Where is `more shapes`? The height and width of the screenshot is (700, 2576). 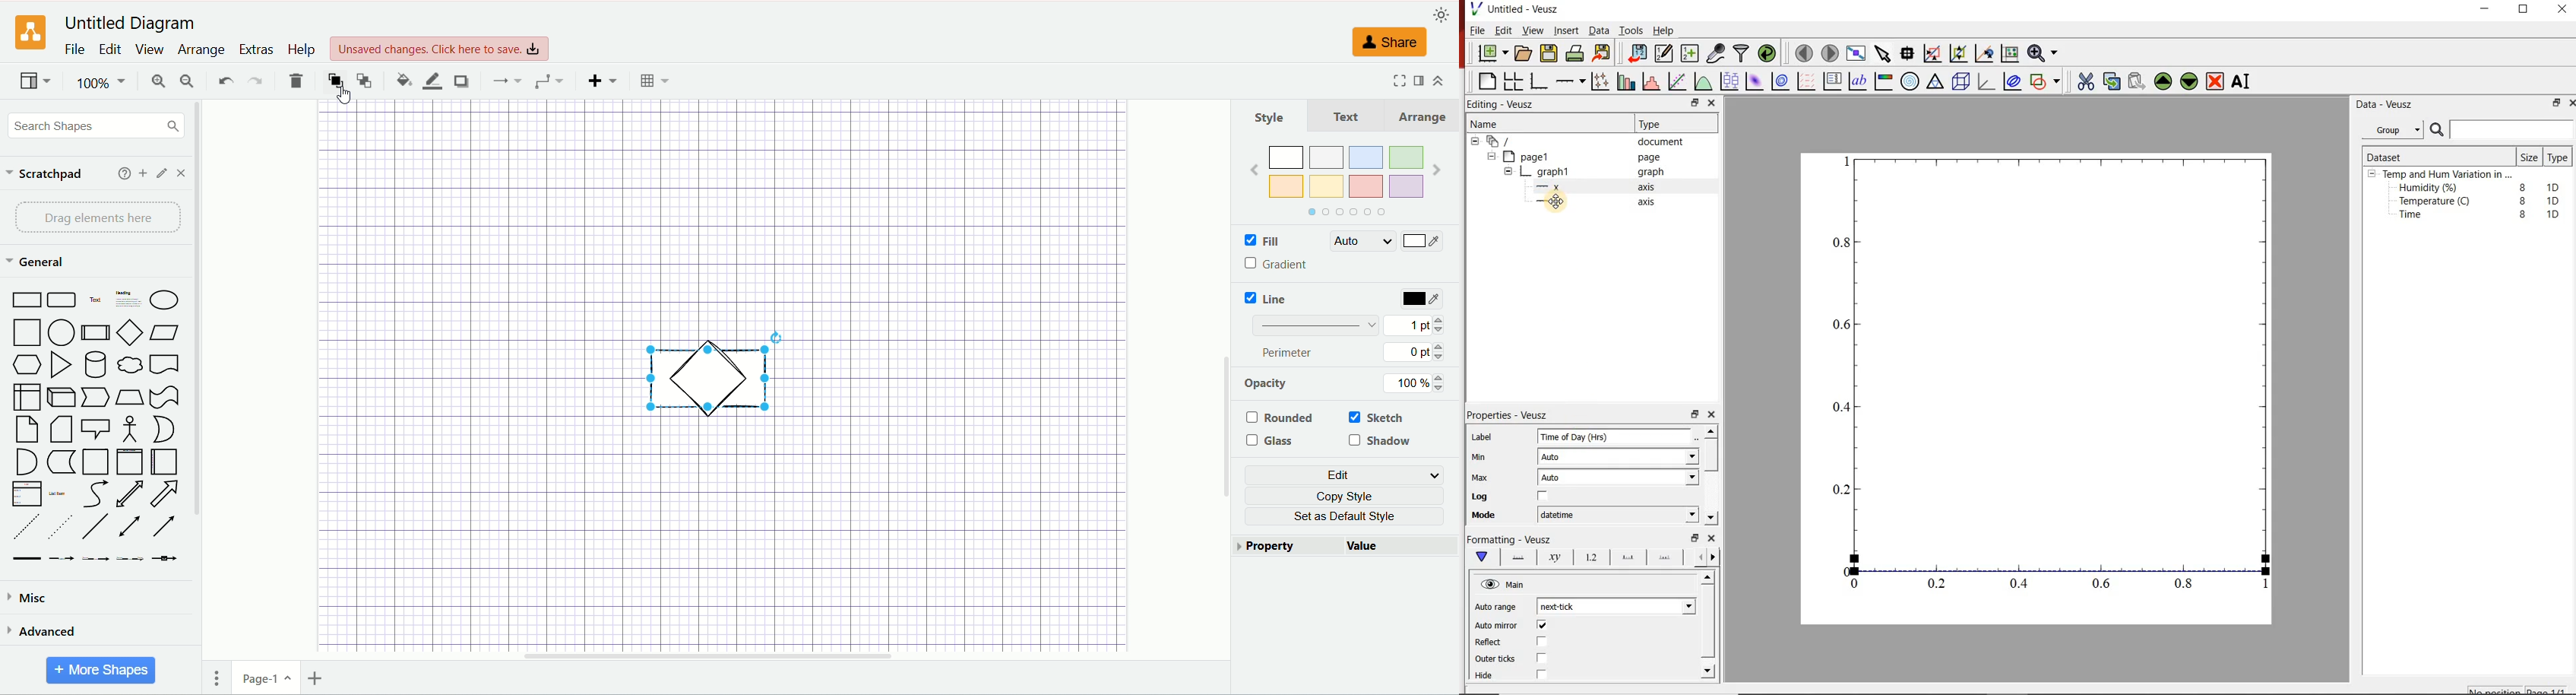 more shapes is located at coordinates (102, 668).